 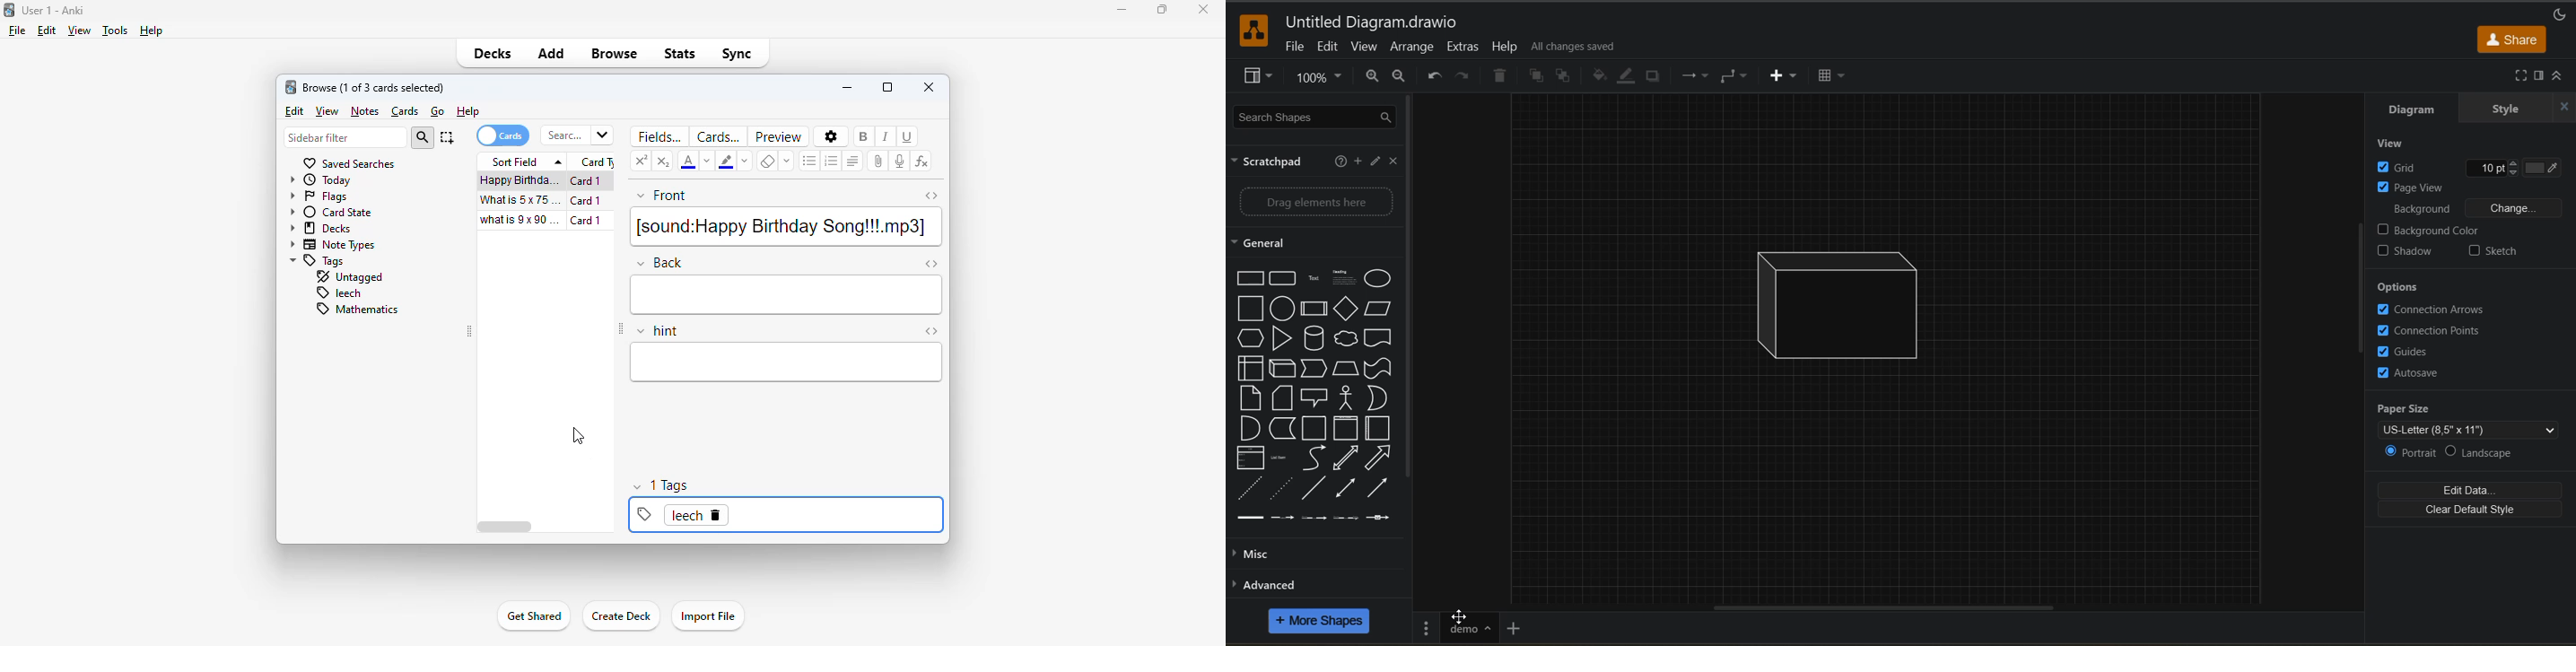 What do you see at coordinates (80, 31) in the screenshot?
I see `view` at bounding box center [80, 31].